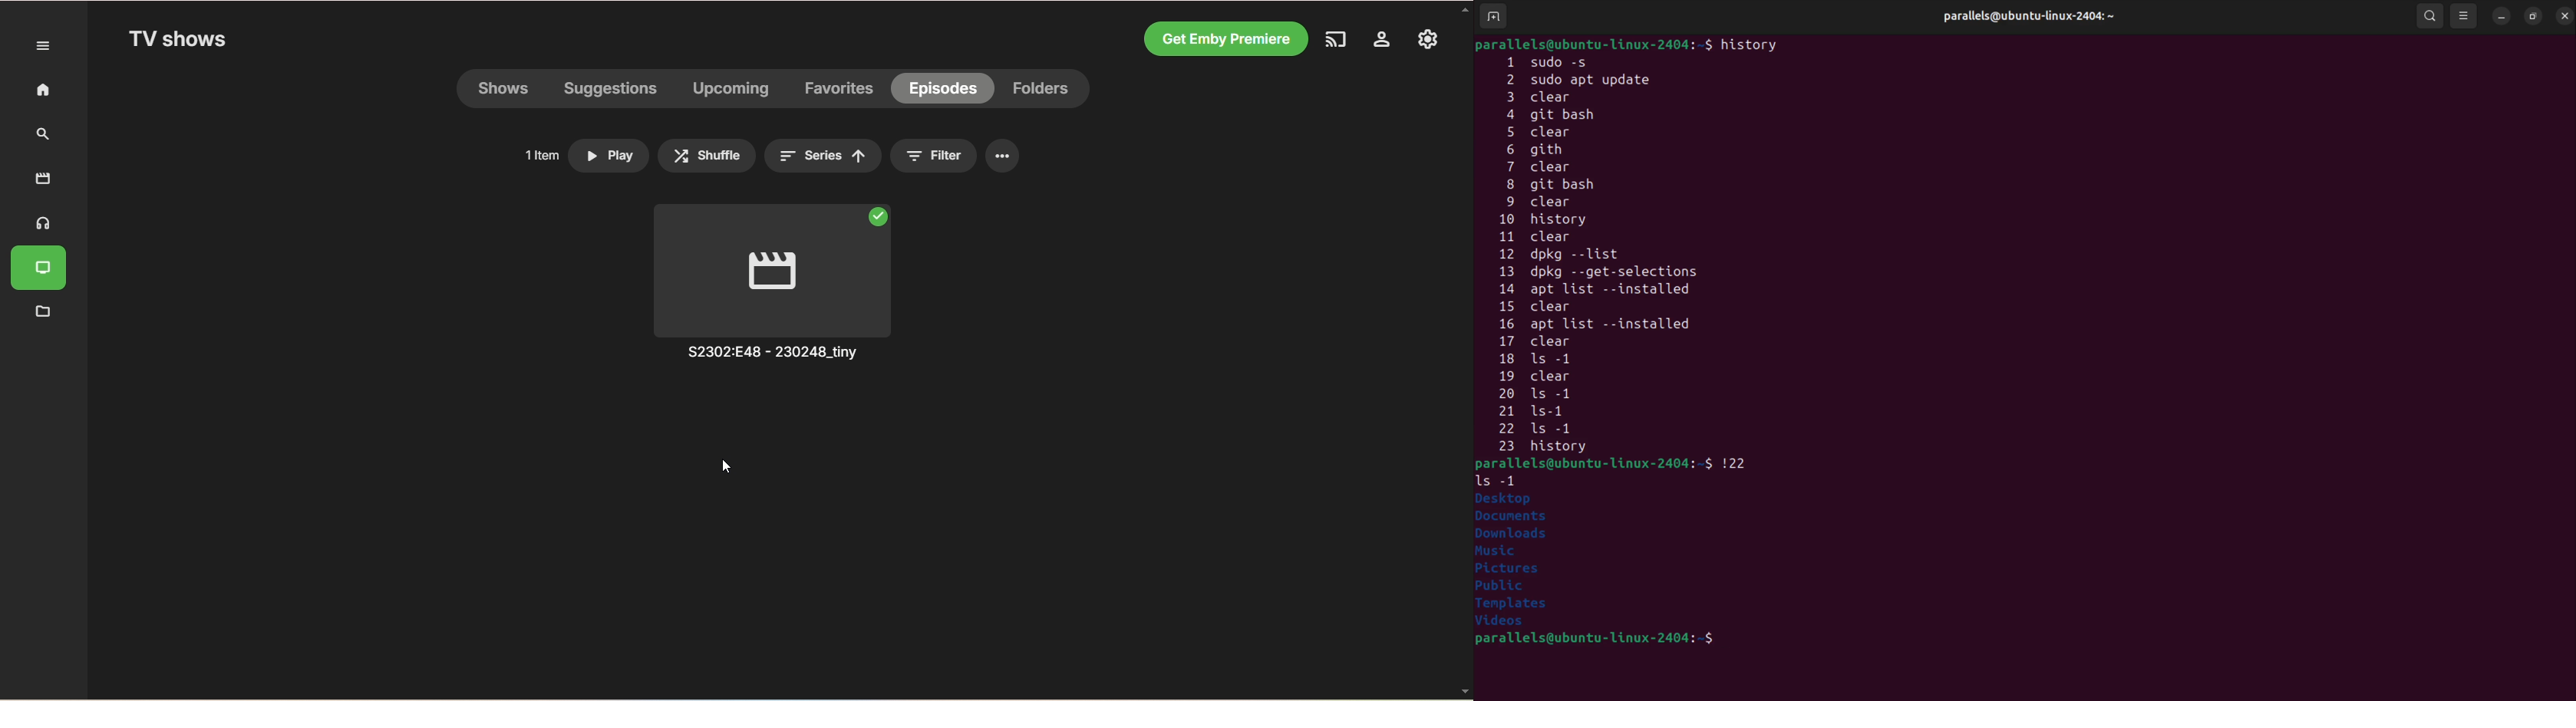 The image size is (2576, 728). I want to click on vertical scroll bar, so click(1464, 350).